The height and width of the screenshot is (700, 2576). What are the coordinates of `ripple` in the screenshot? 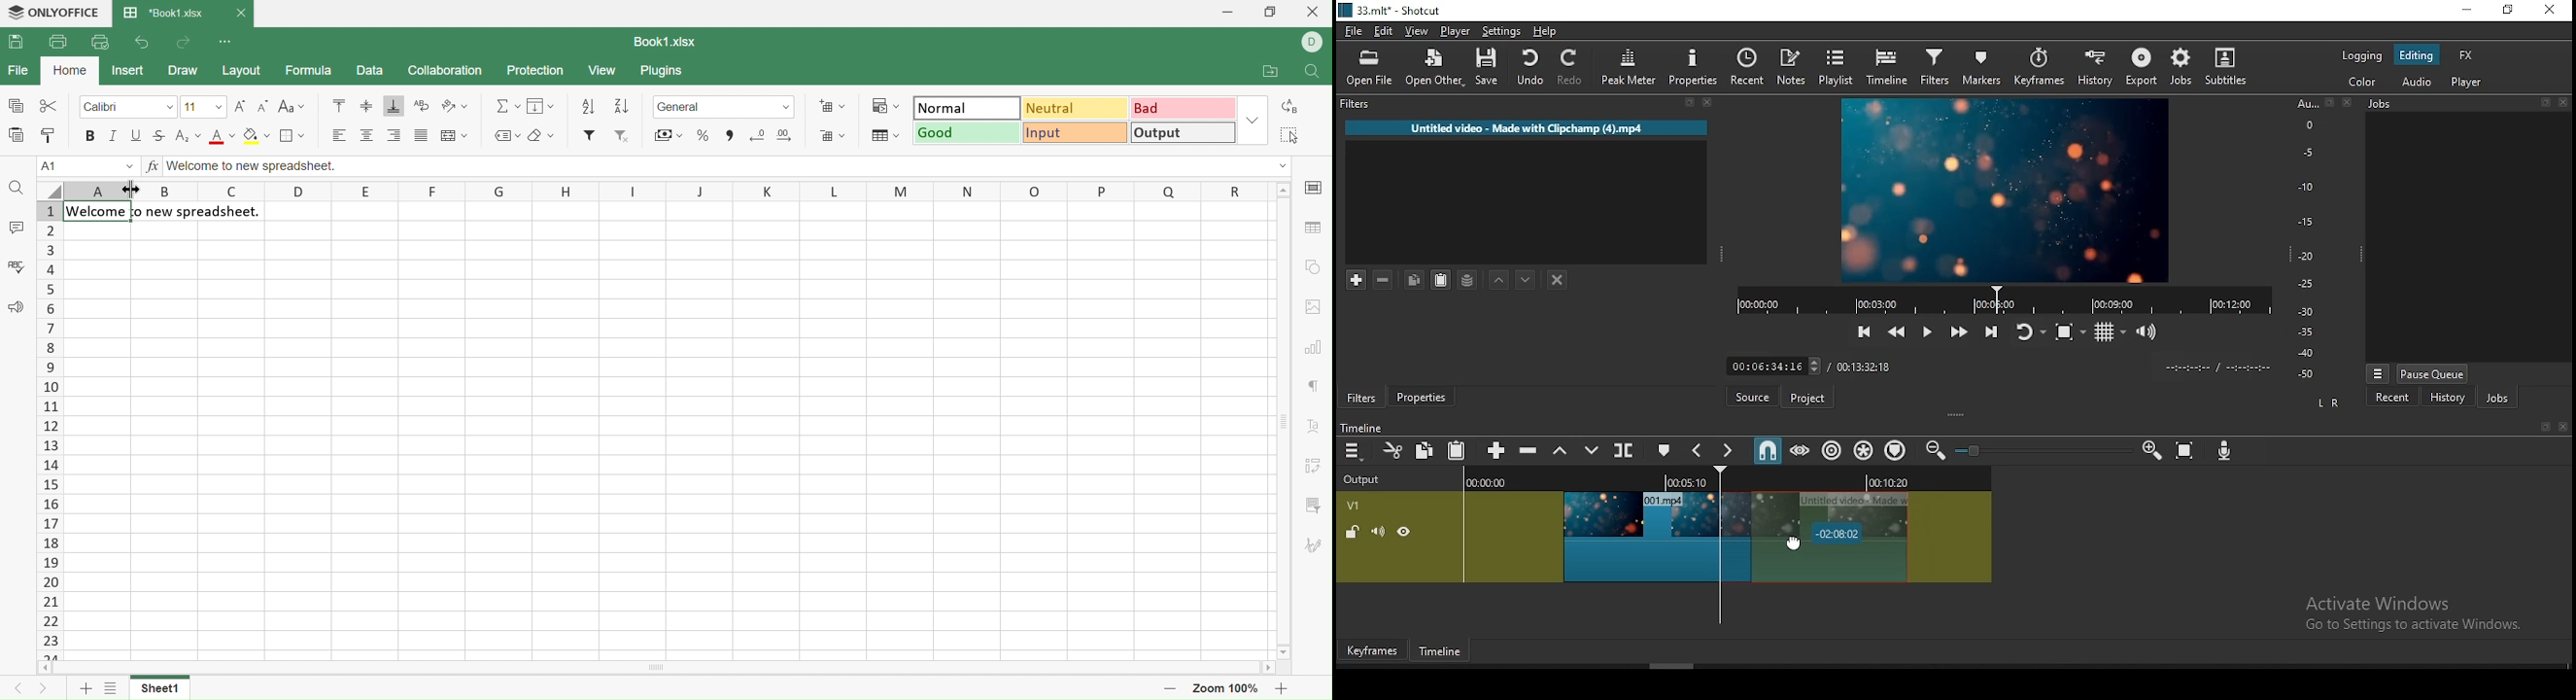 It's located at (1832, 451).